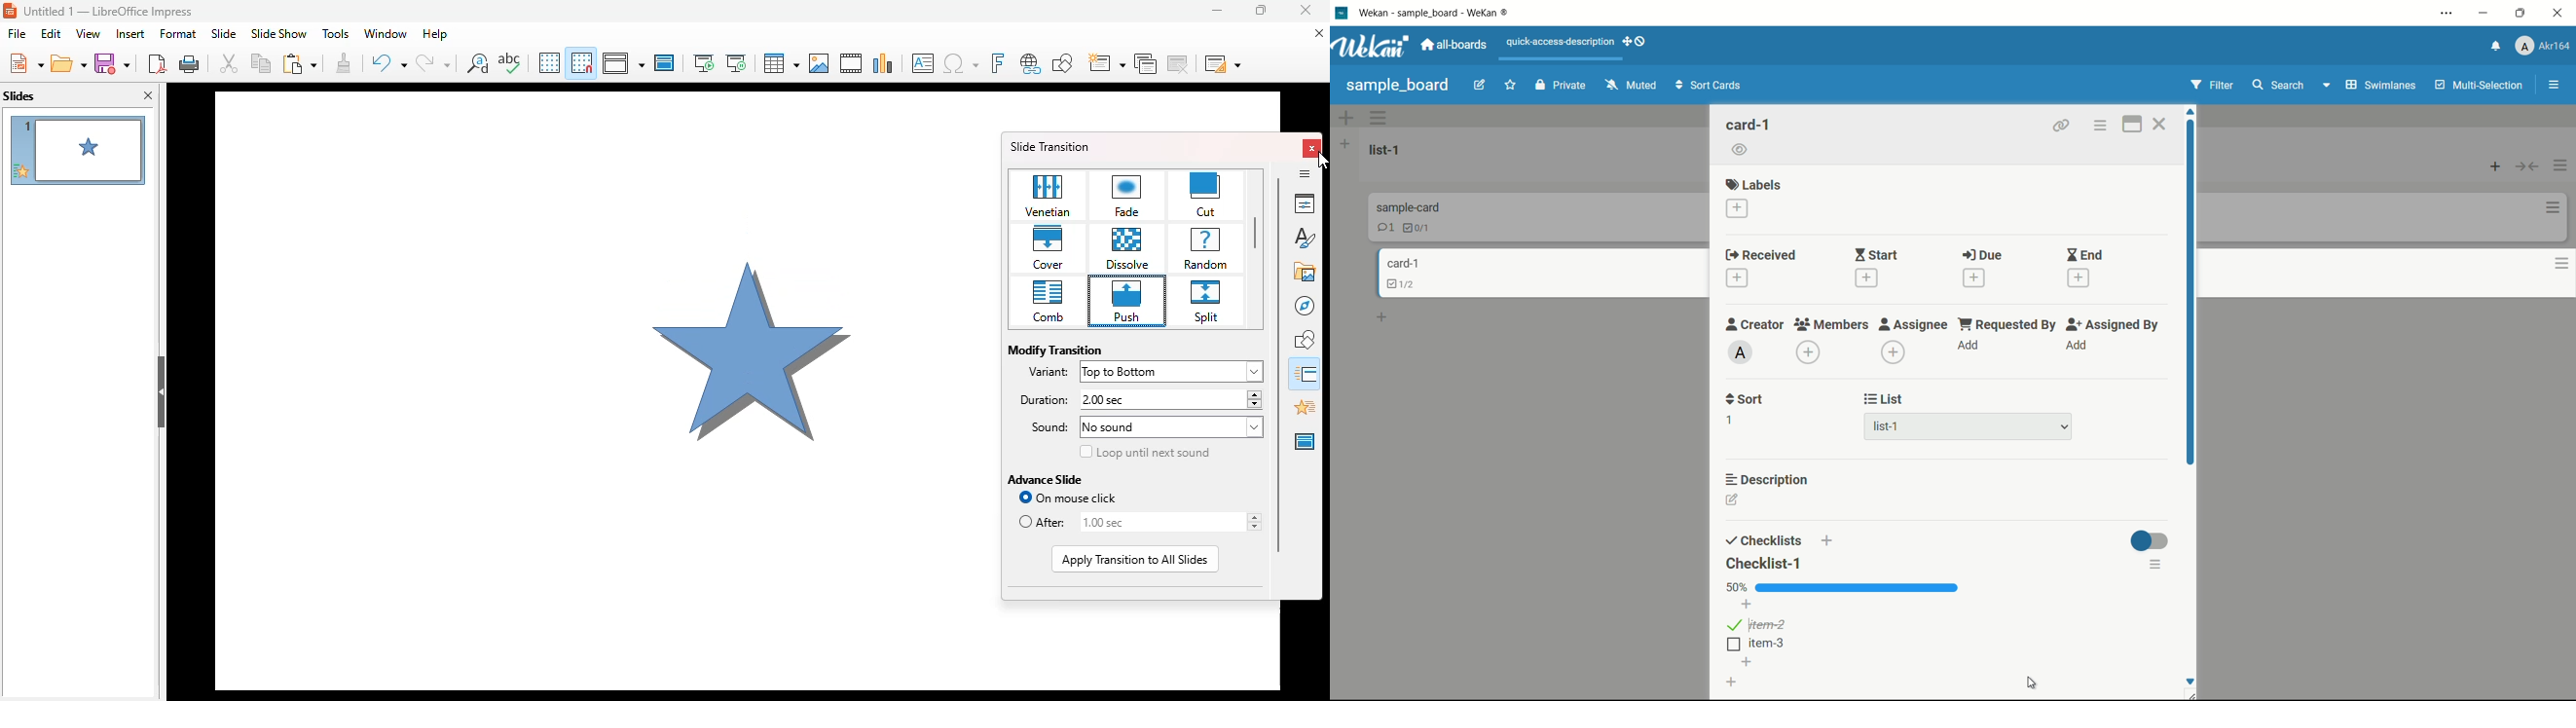 This screenshot has height=728, width=2576. What do you see at coordinates (1128, 196) in the screenshot?
I see `fade` at bounding box center [1128, 196].